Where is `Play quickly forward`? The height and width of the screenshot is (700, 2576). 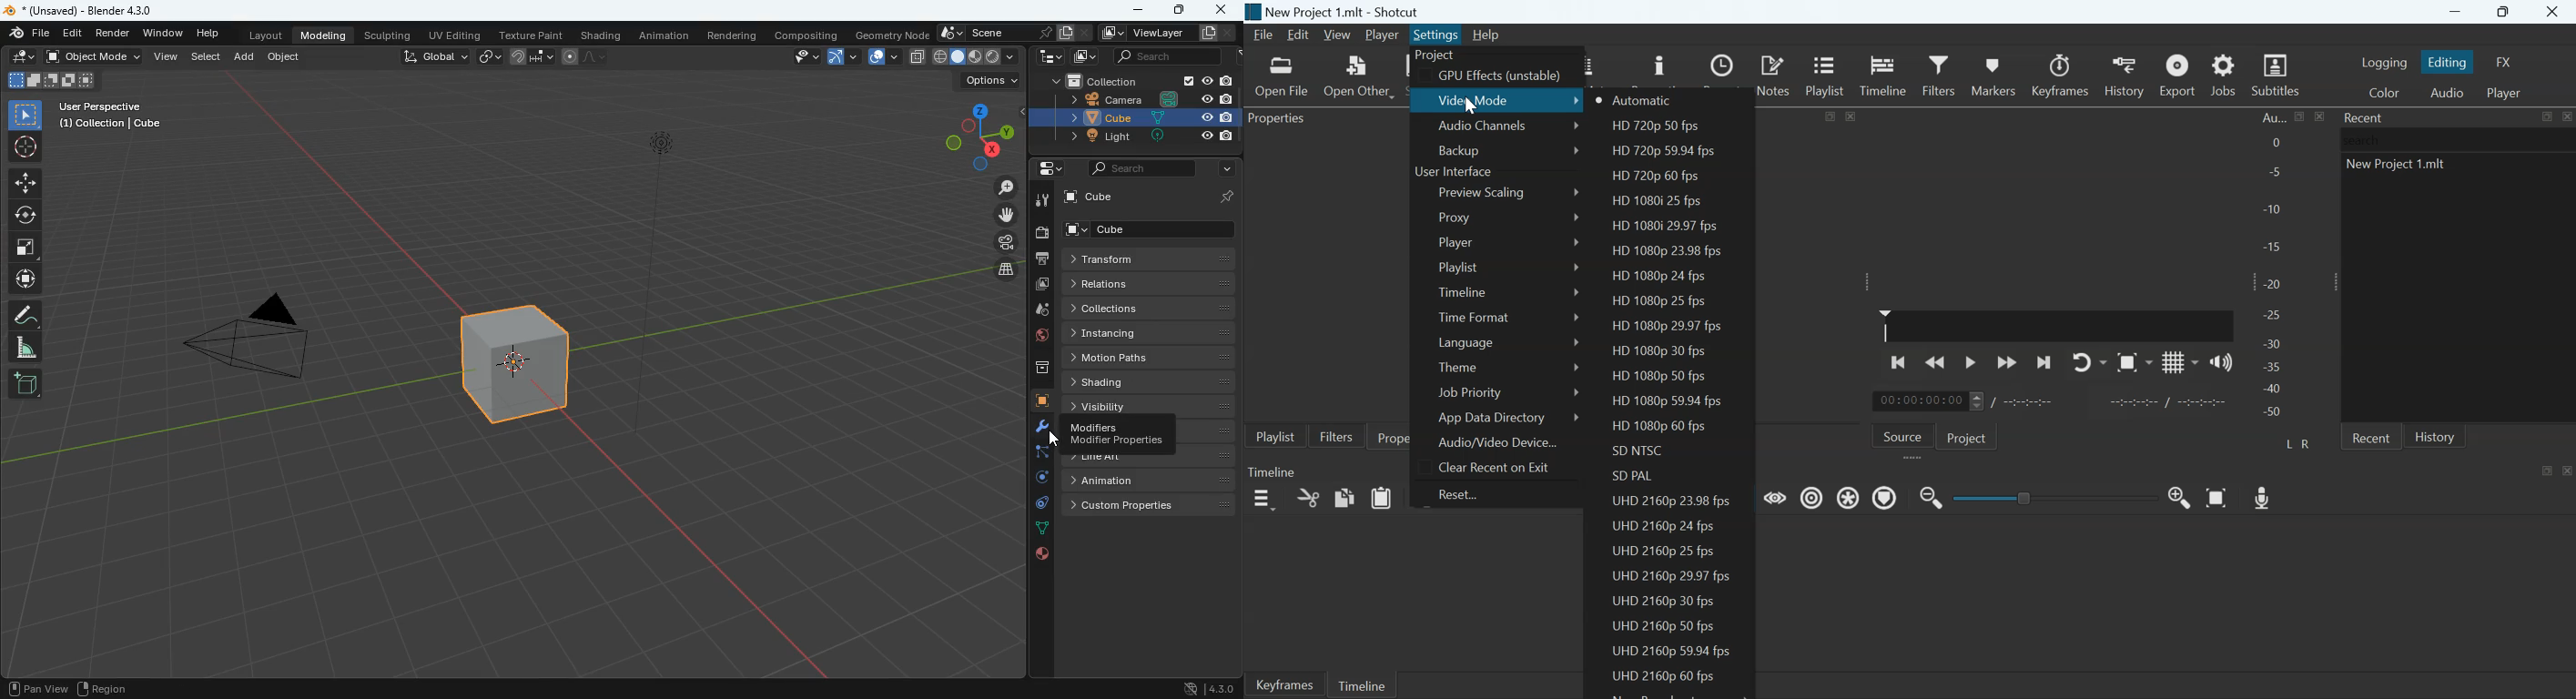 Play quickly forward is located at coordinates (2007, 362).